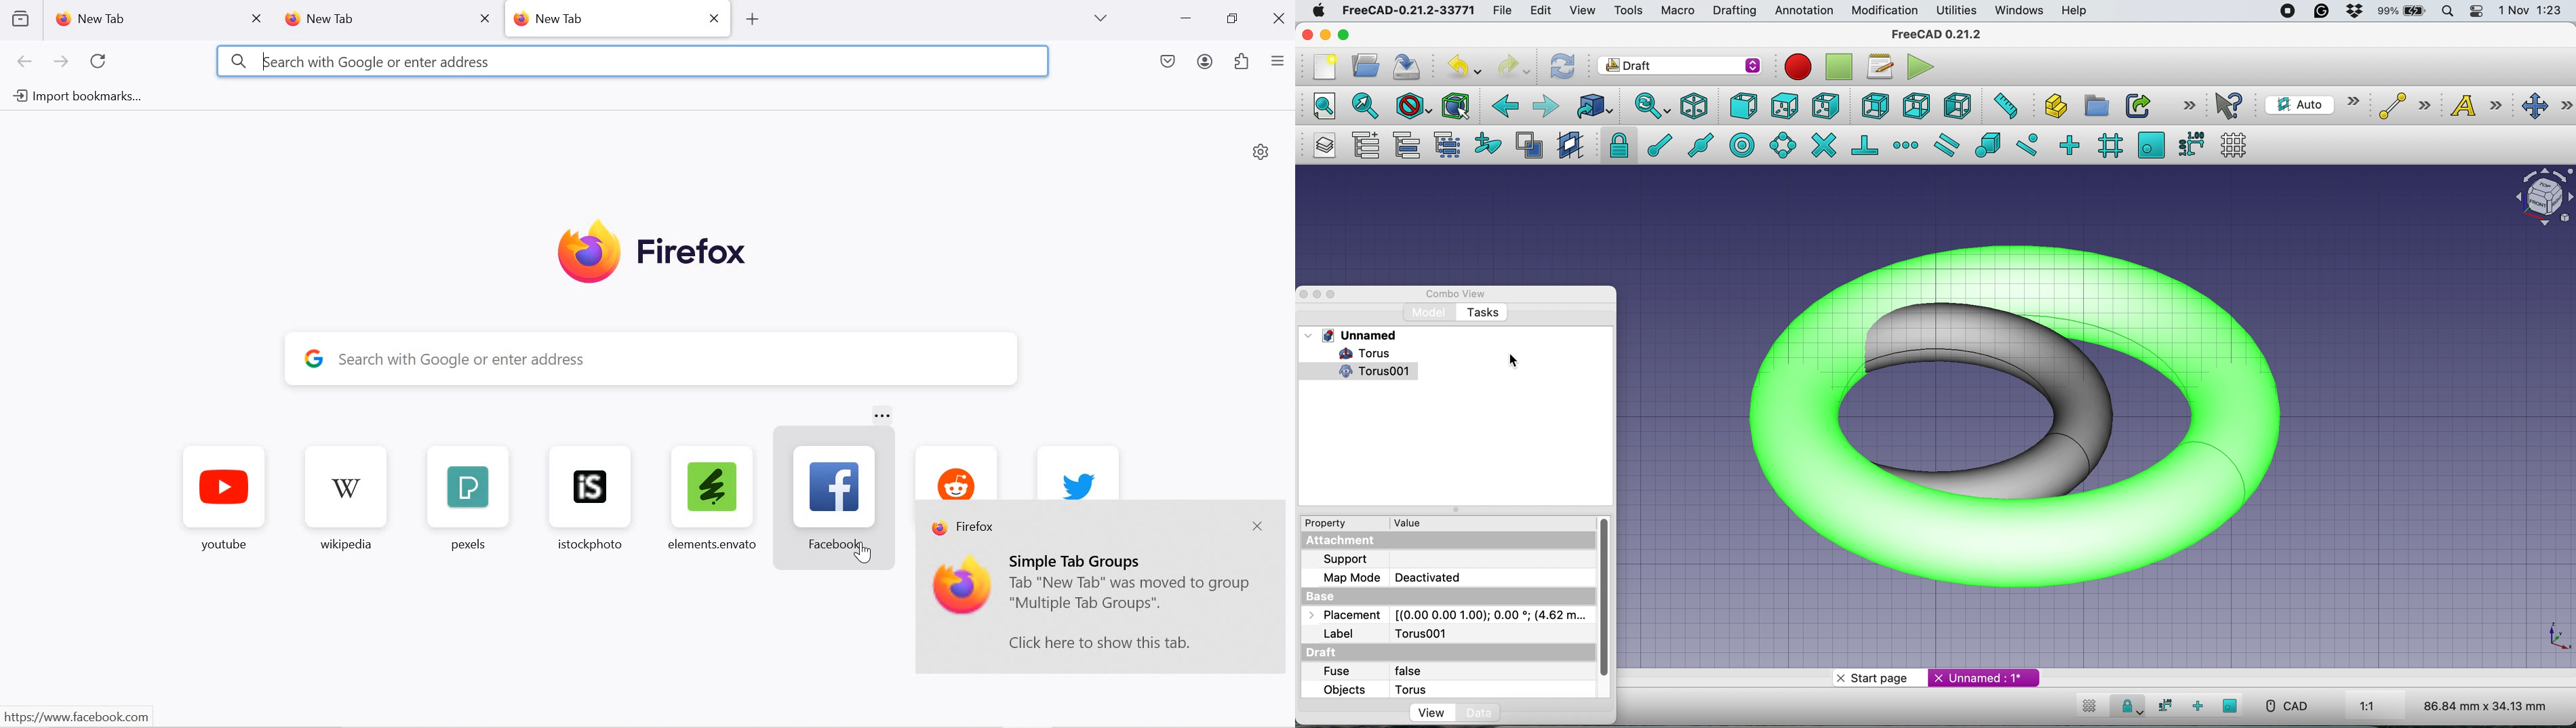 The width and height of the screenshot is (2576, 728). What do you see at coordinates (1804, 11) in the screenshot?
I see `annotation` at bounding box center [1804, 11].